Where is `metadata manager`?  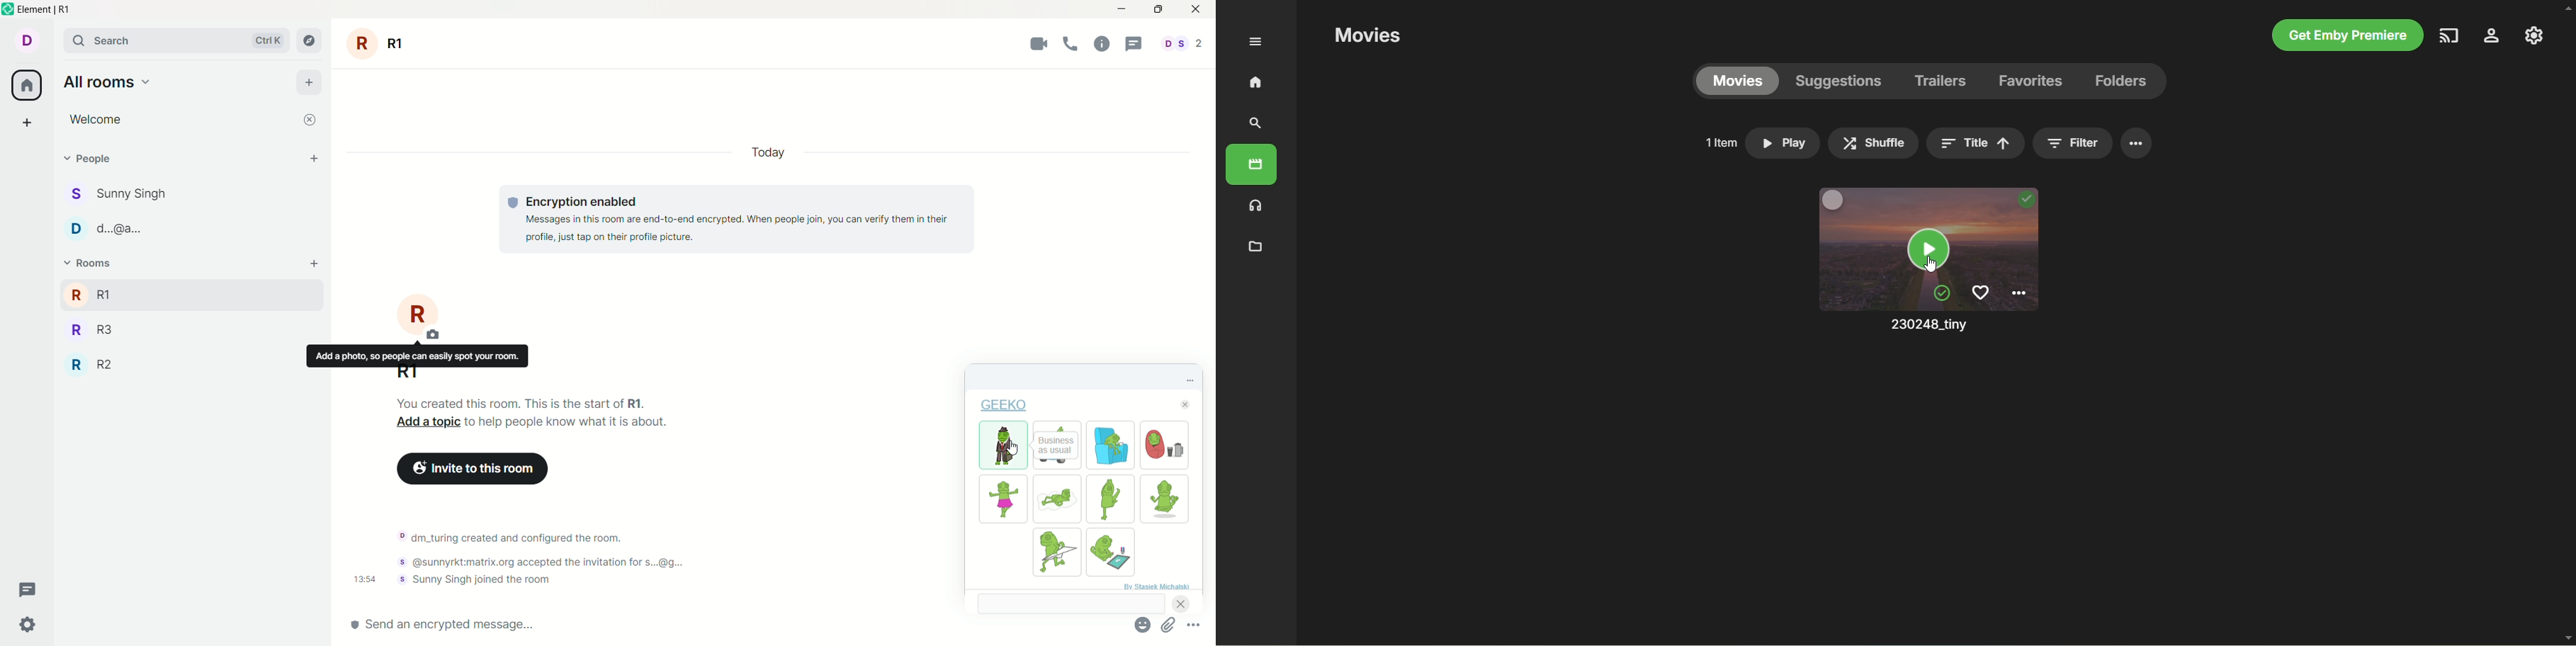 metadata manager is located at coordinates (1253, 247).